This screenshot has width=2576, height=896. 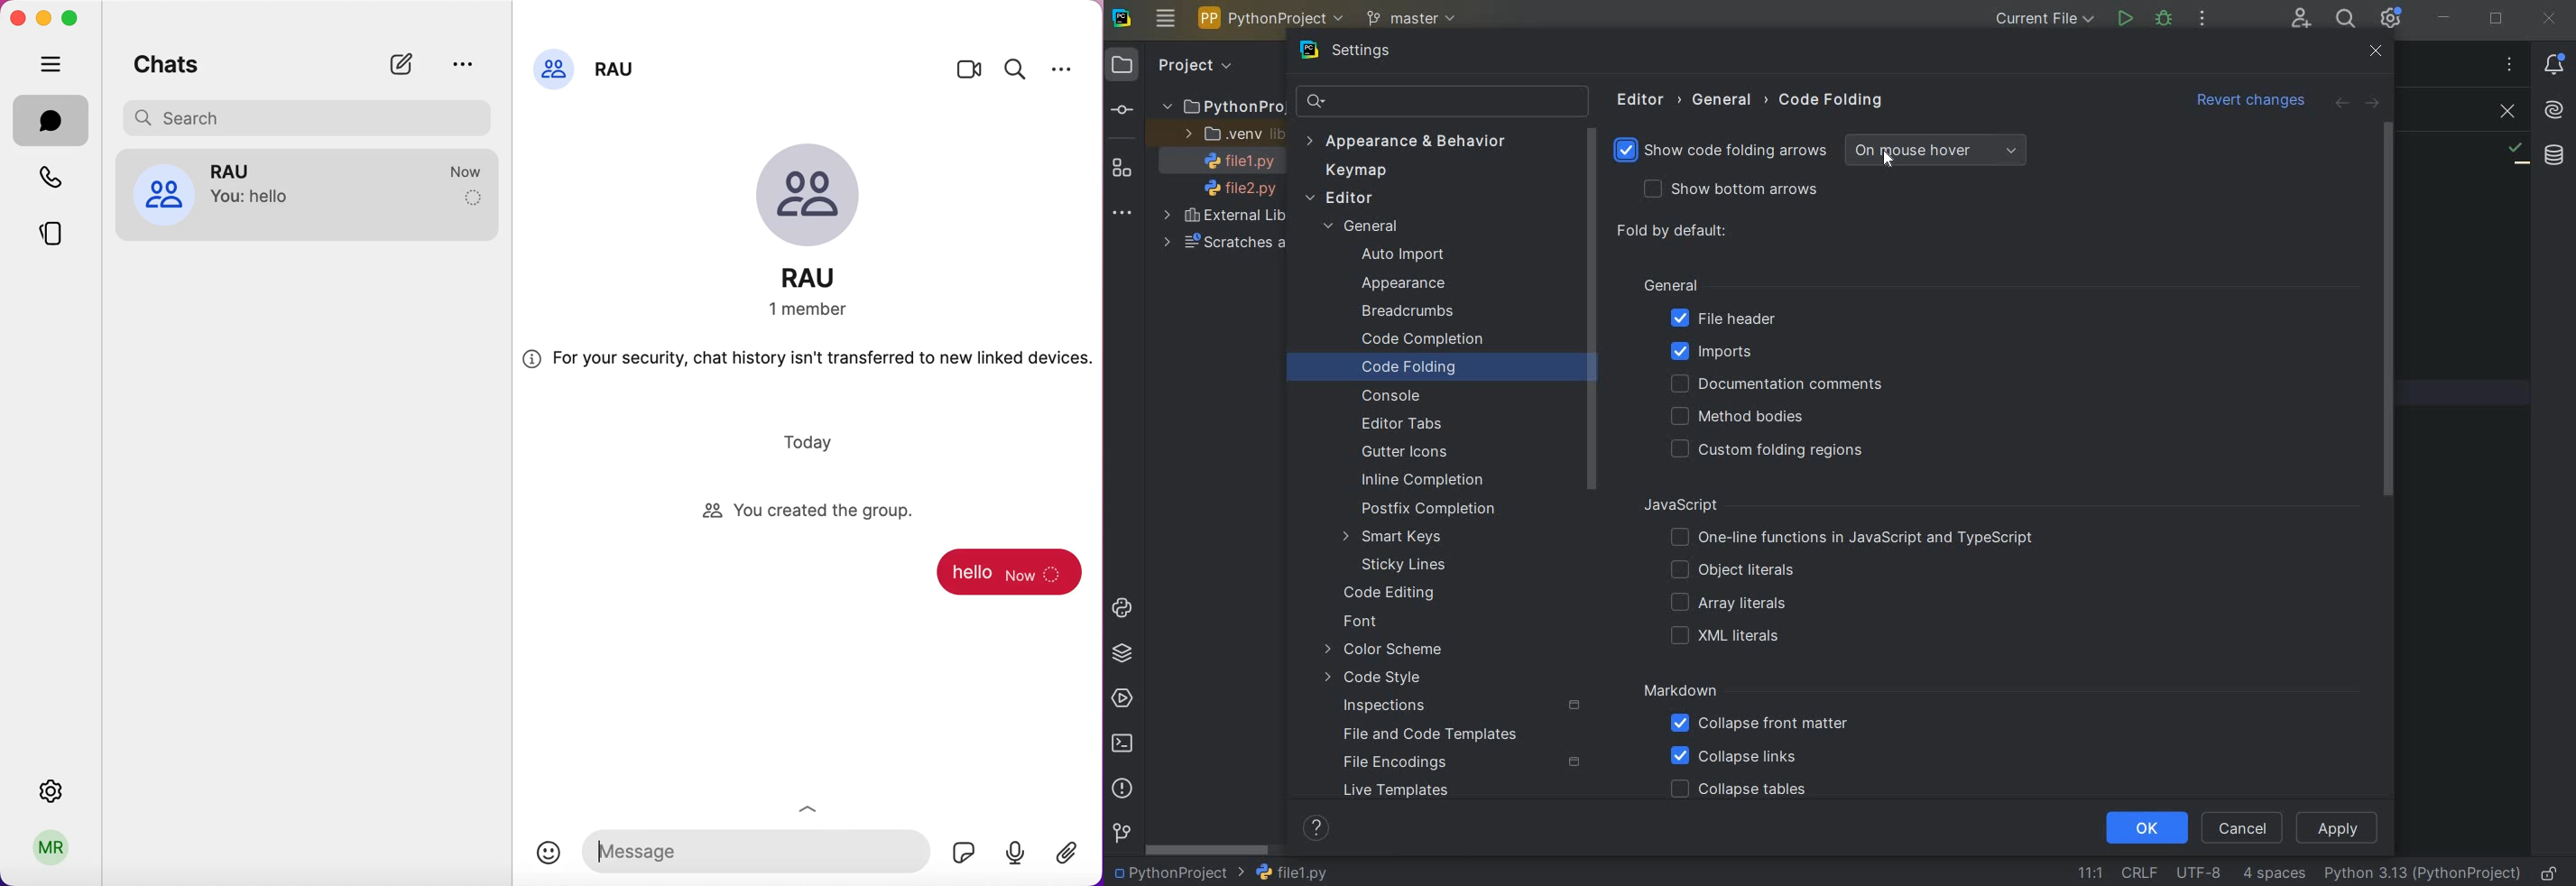 What do you see at coordinates (755, 848) in the screenshot?
I see `message` at bounding box center [755, 848].